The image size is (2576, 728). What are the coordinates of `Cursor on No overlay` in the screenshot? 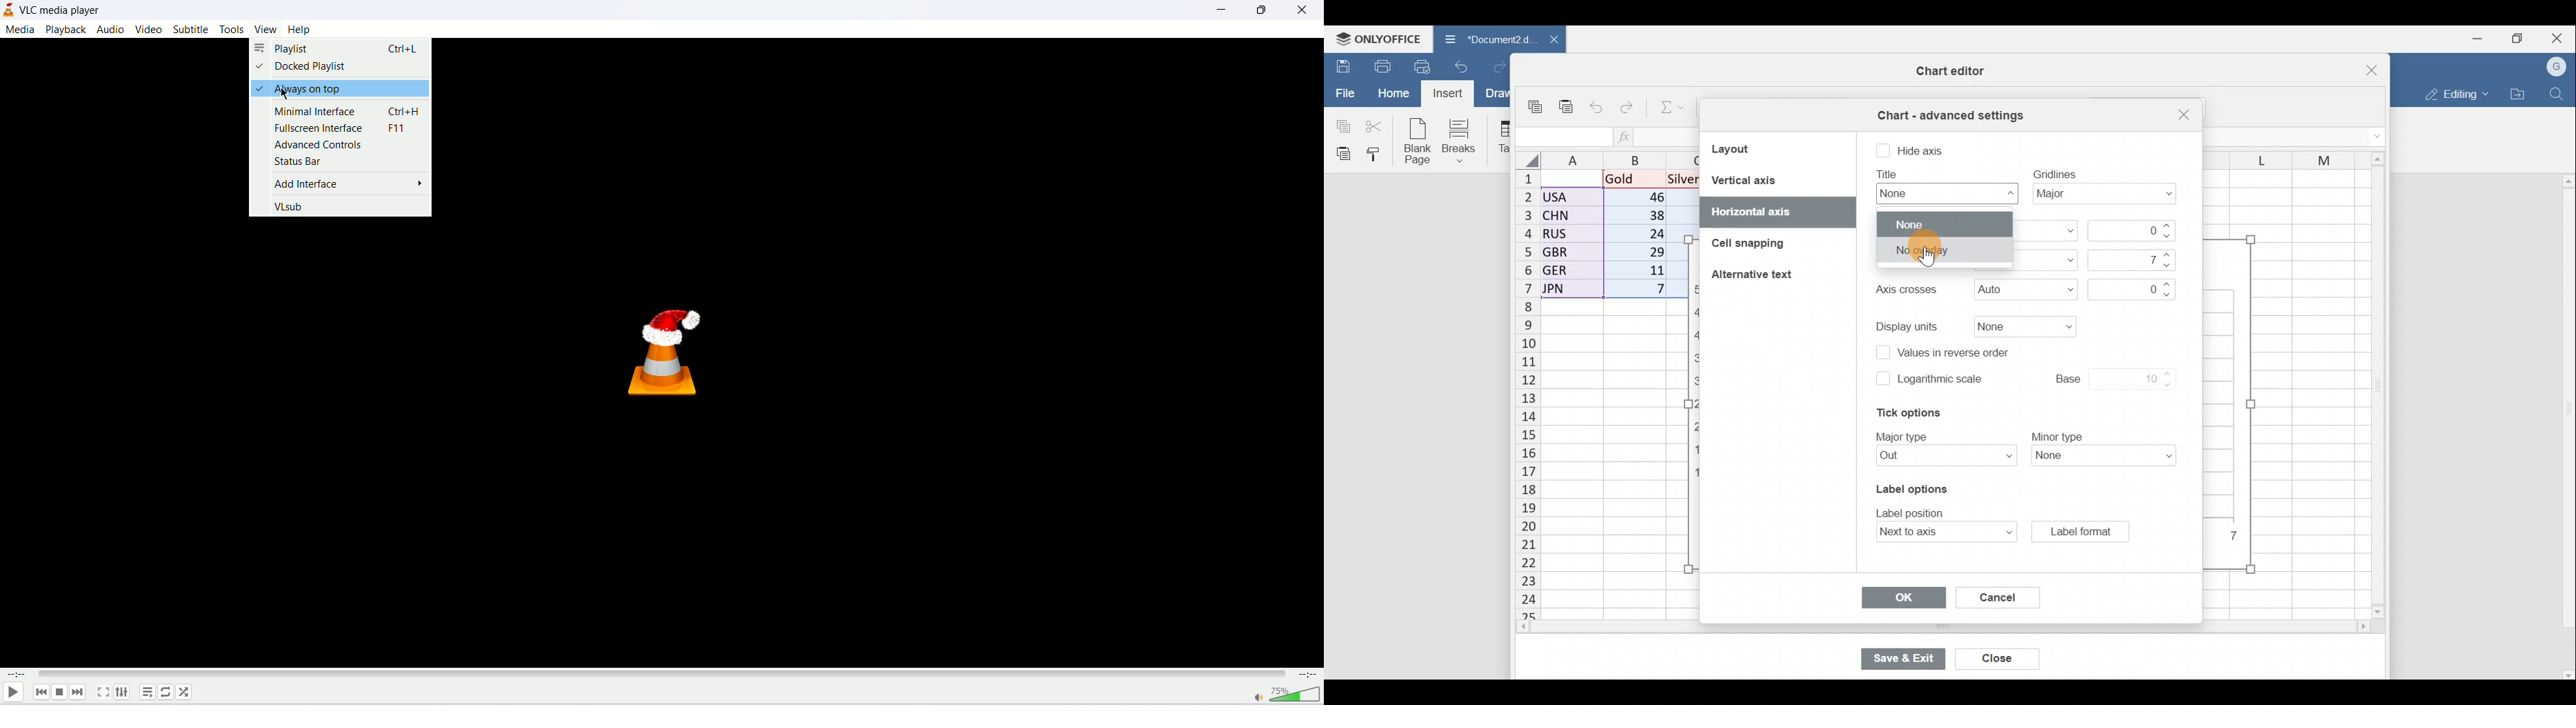 It's located at (1932, 255).